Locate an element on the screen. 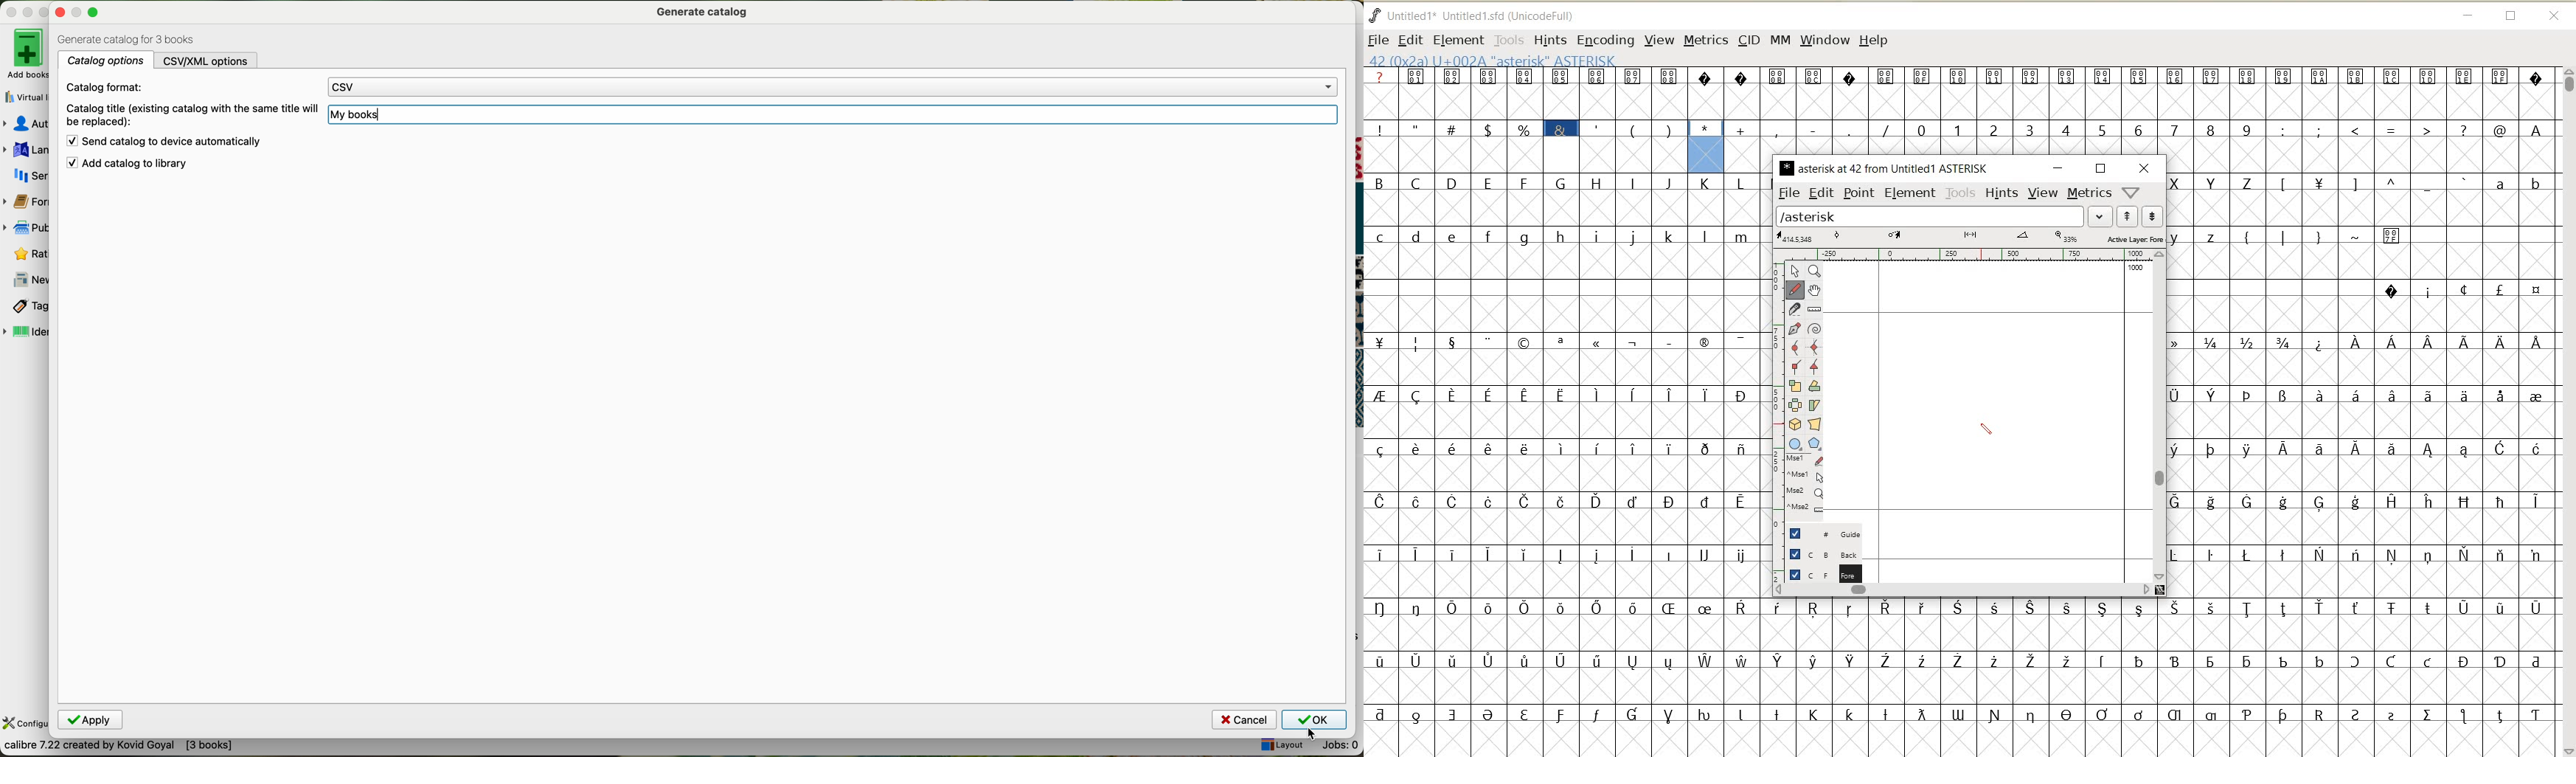 This screenshot has height=784, width=2576. send catalog to device automatically is located at coordinates (164, 141).